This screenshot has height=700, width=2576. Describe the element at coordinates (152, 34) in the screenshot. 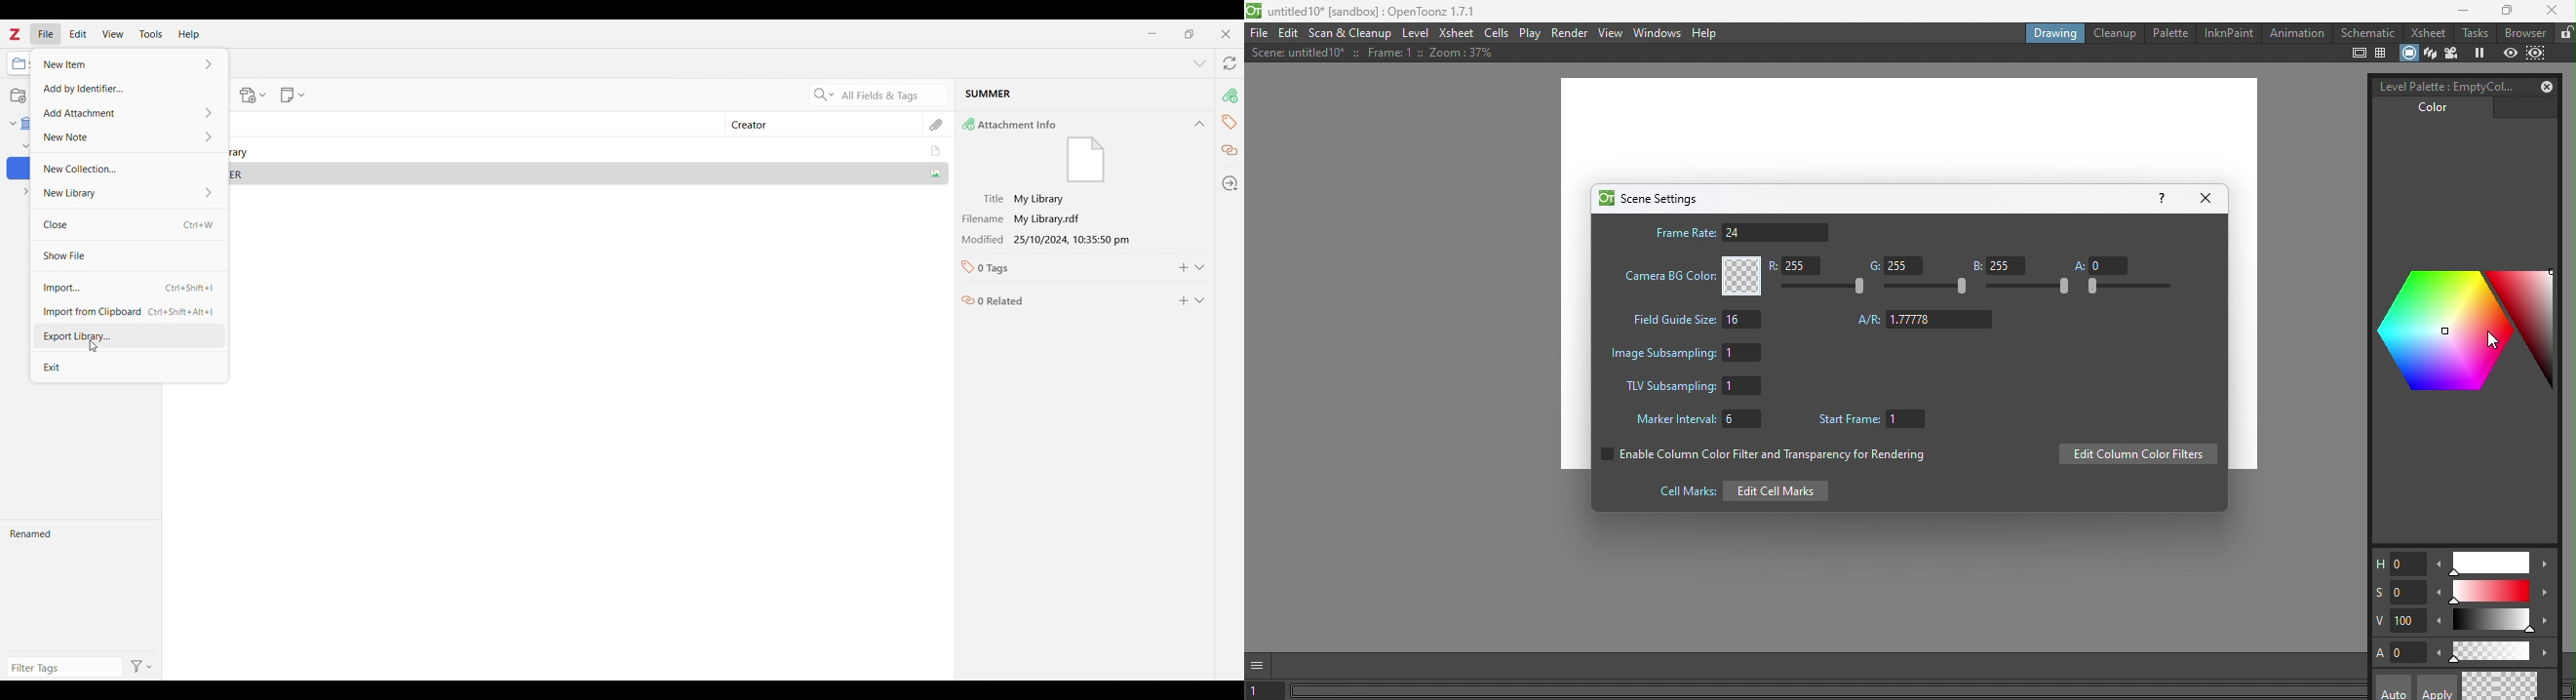

I see `Tools menu` at that location.